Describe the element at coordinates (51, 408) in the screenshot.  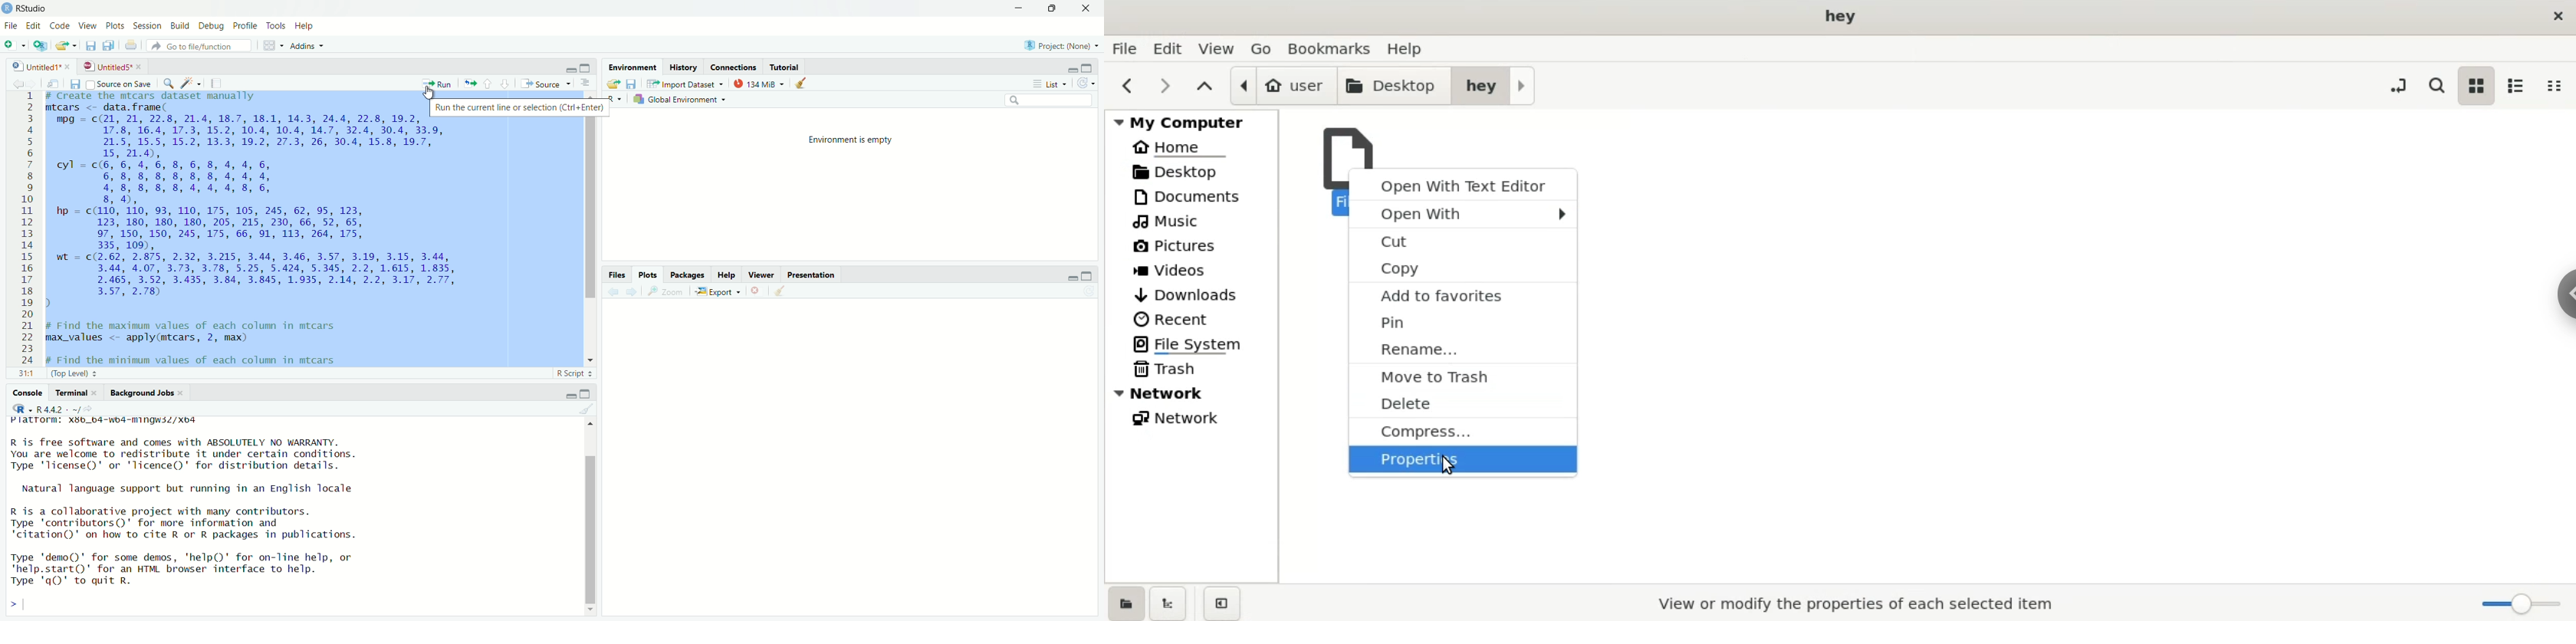
I see `«R442 - ~/` at that location.